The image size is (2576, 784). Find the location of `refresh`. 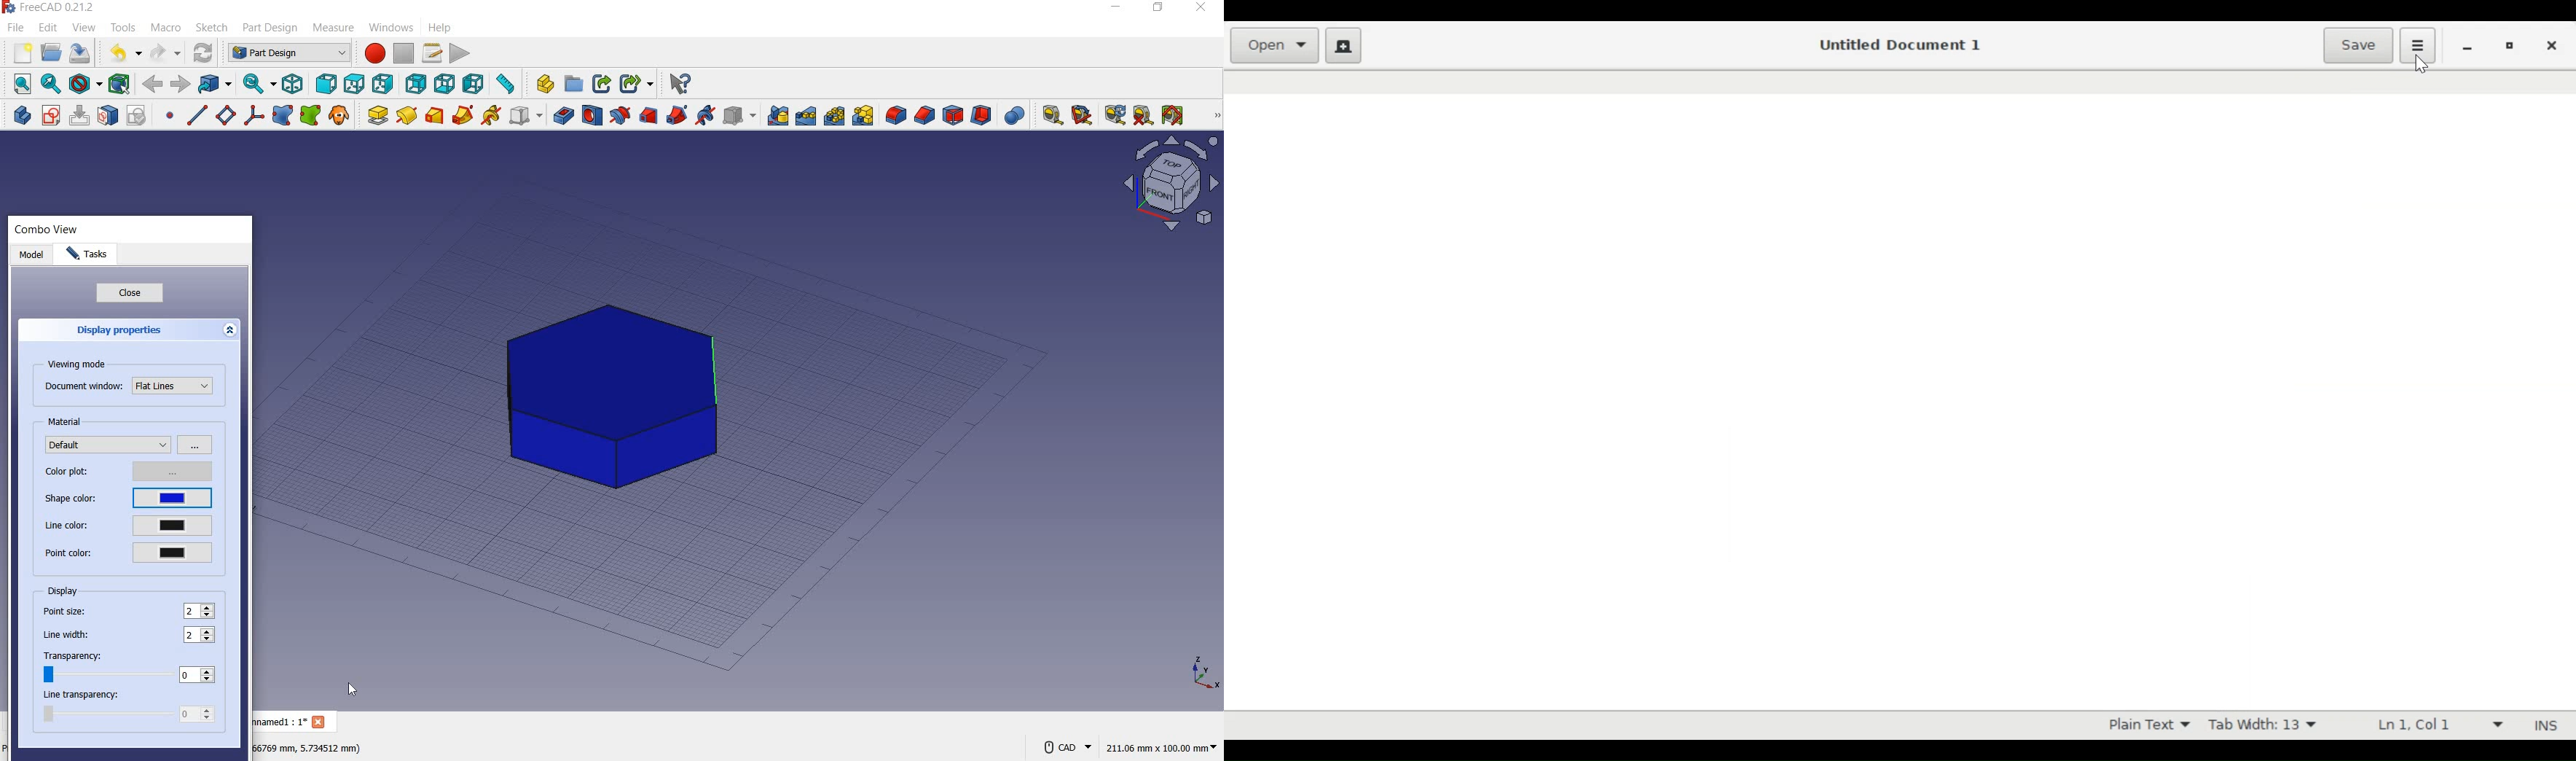

refresh is located at coordinates (1115, 115).